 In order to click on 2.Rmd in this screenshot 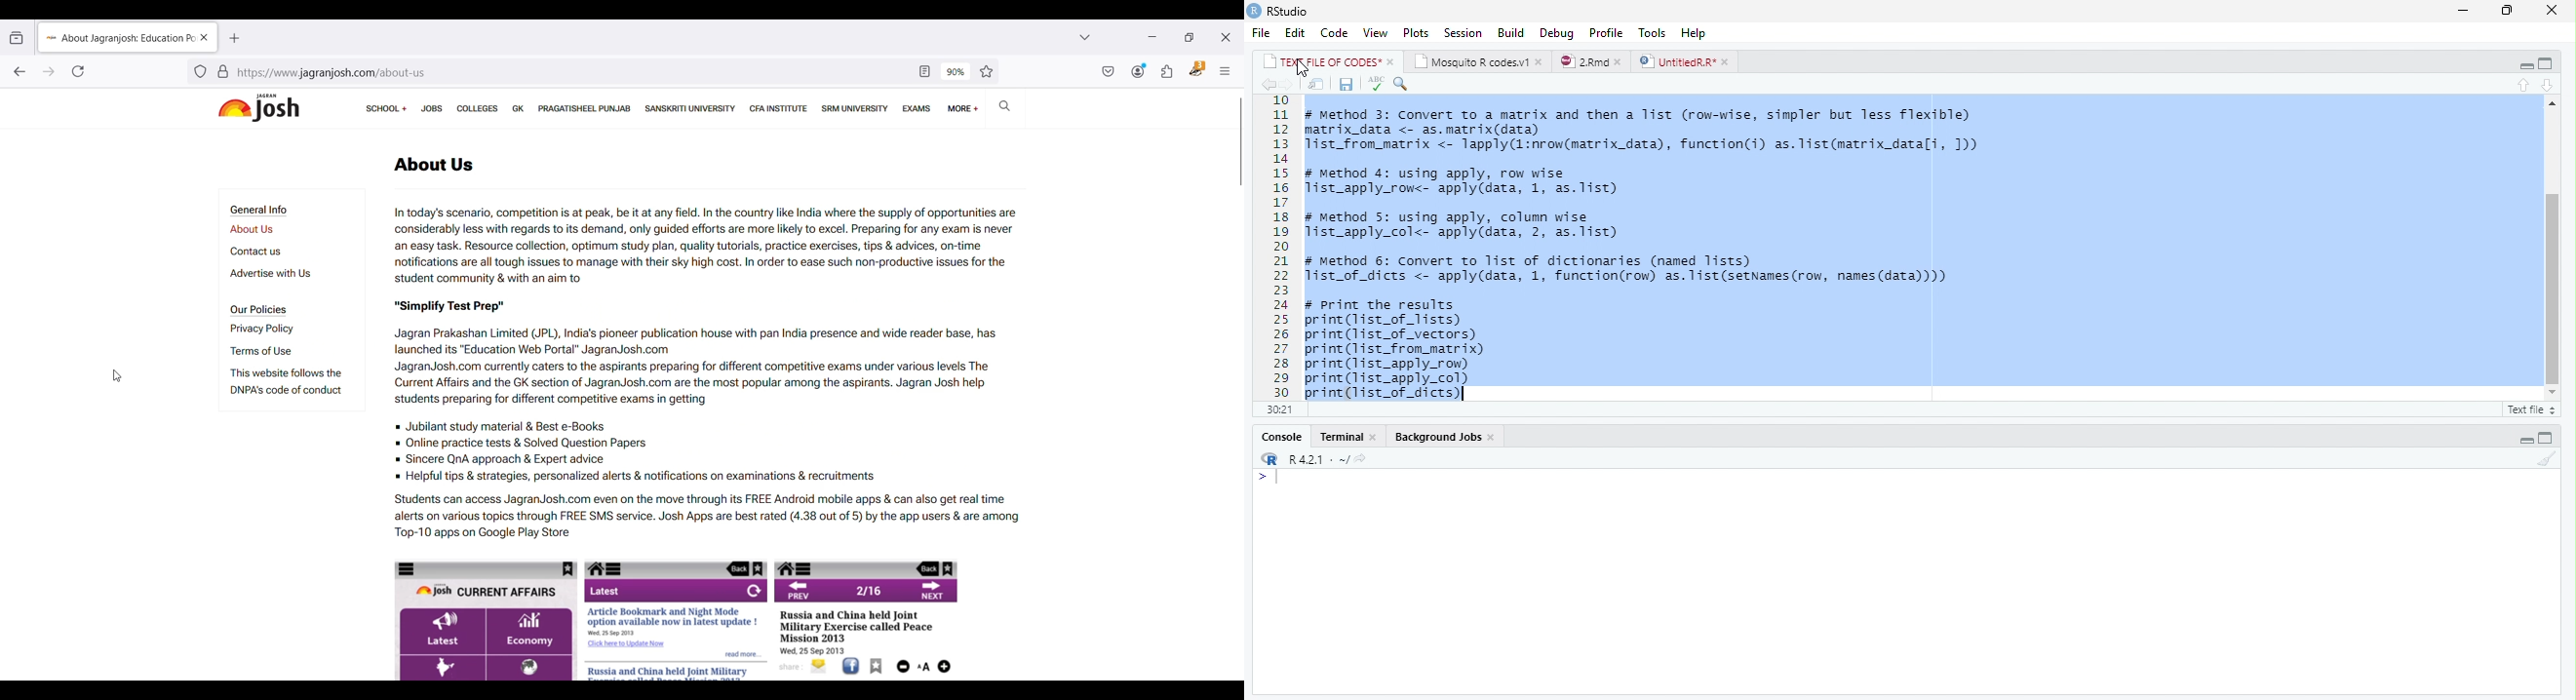, I will do `click(1591, 62)`.